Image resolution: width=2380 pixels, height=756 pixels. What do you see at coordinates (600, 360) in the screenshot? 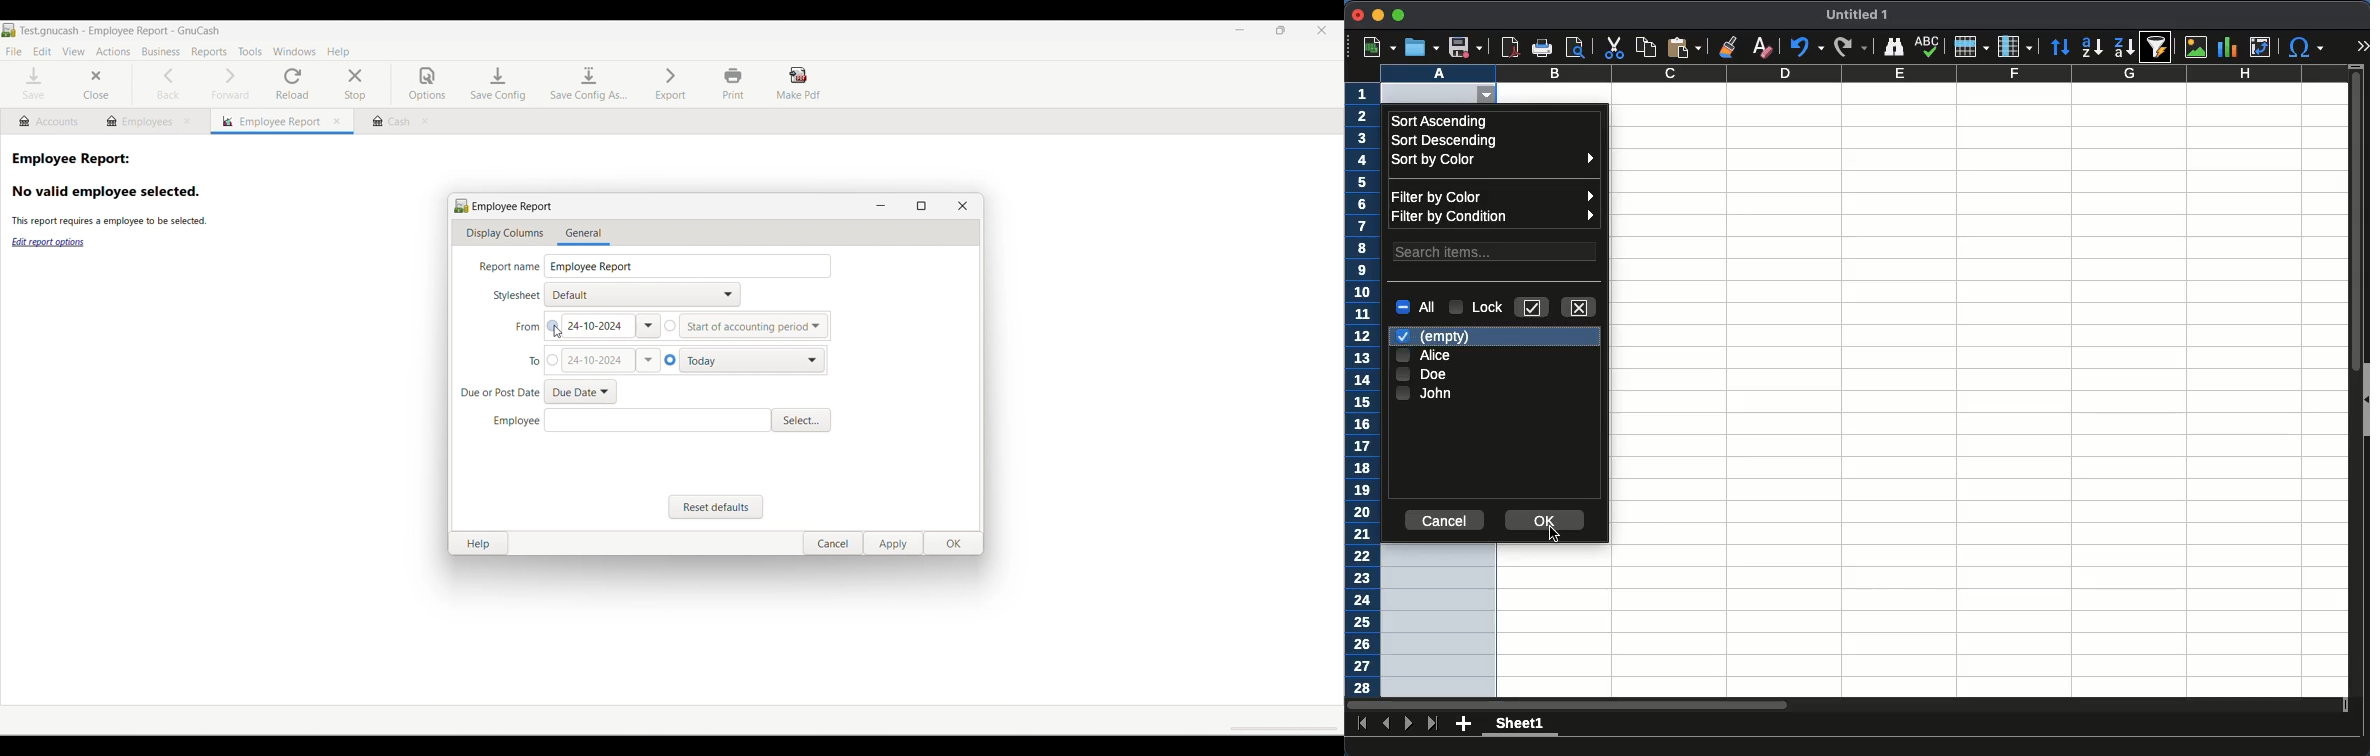
I see `Show manually changed date` at bounding box center [600, 360].